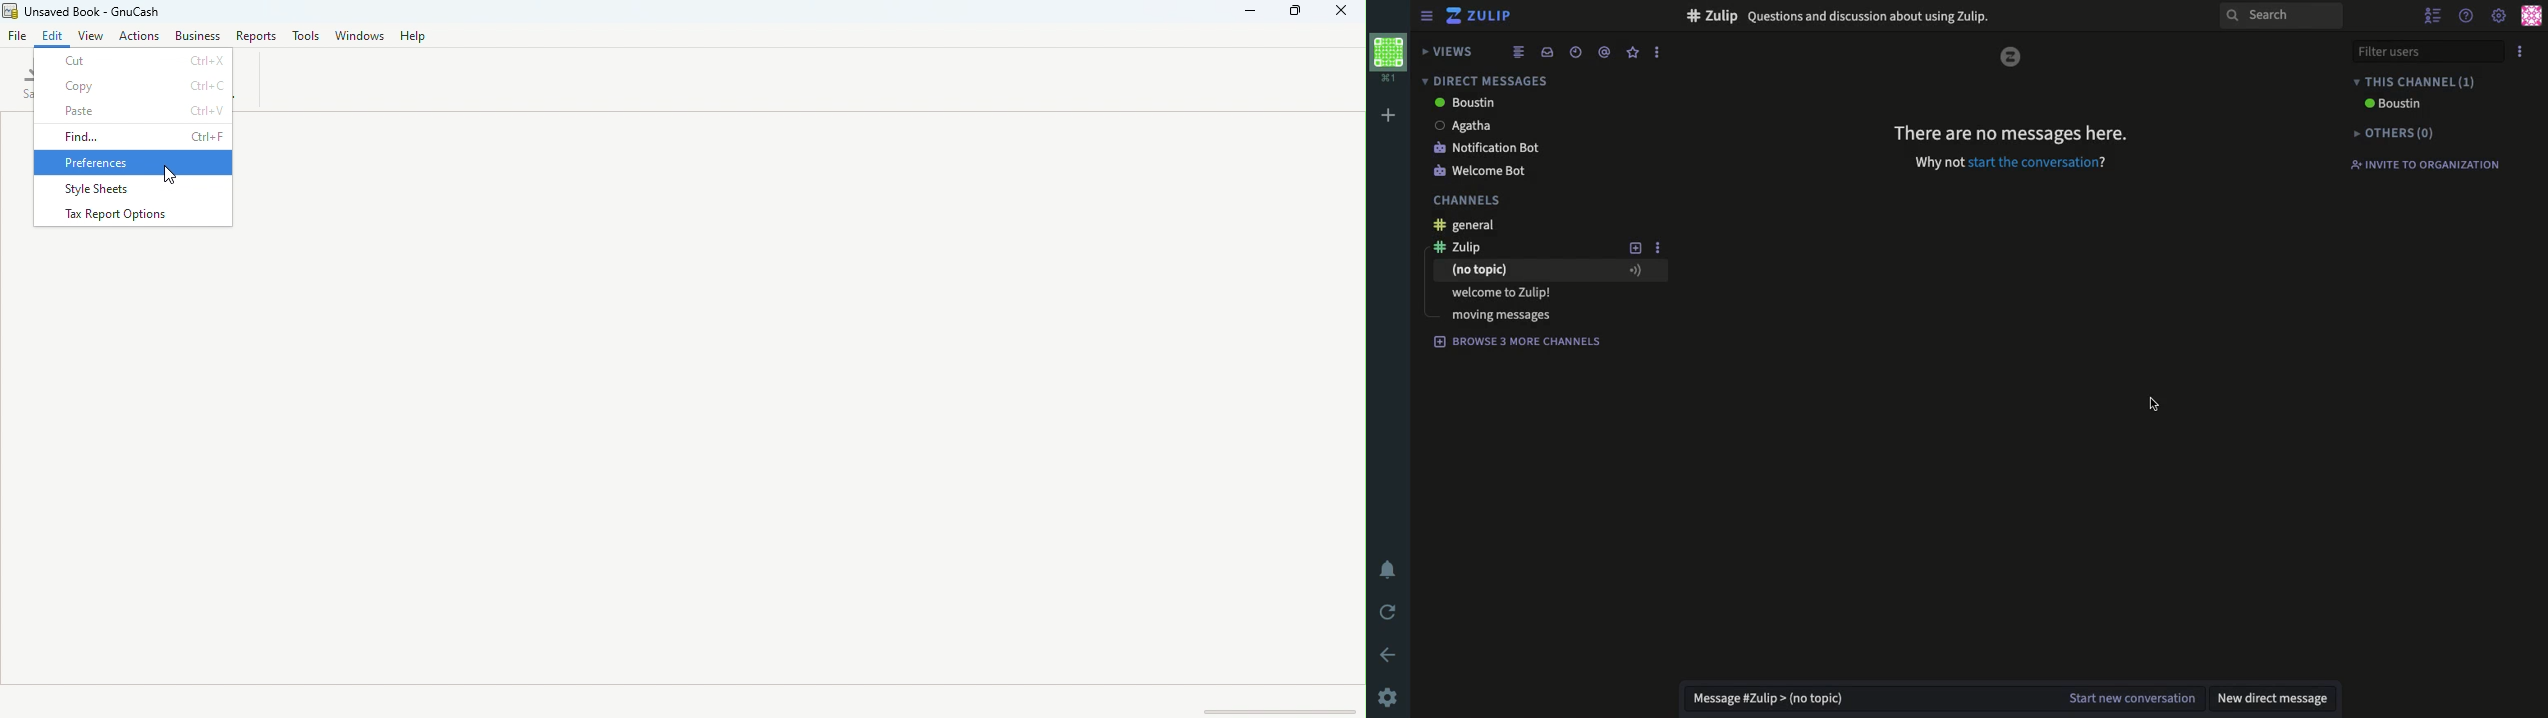 This screenshot has width=2548, height=728. I want to click on Boston, so click(2390, 106).